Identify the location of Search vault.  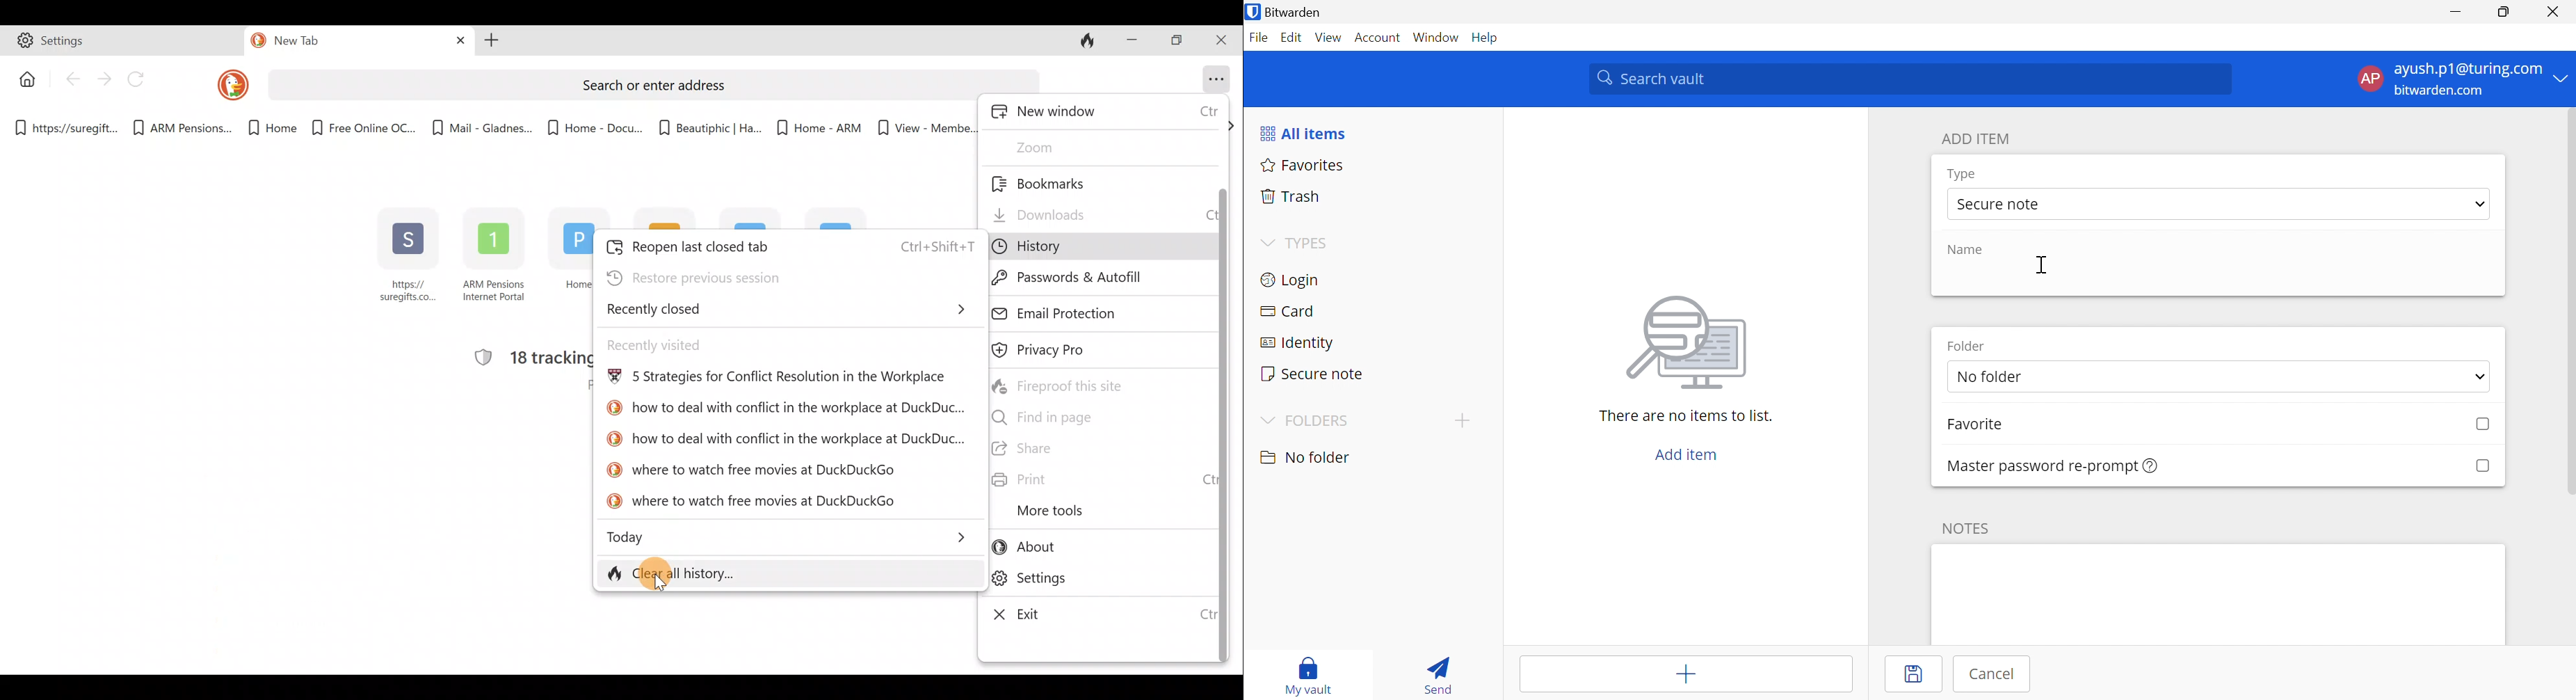
(1912, 79).